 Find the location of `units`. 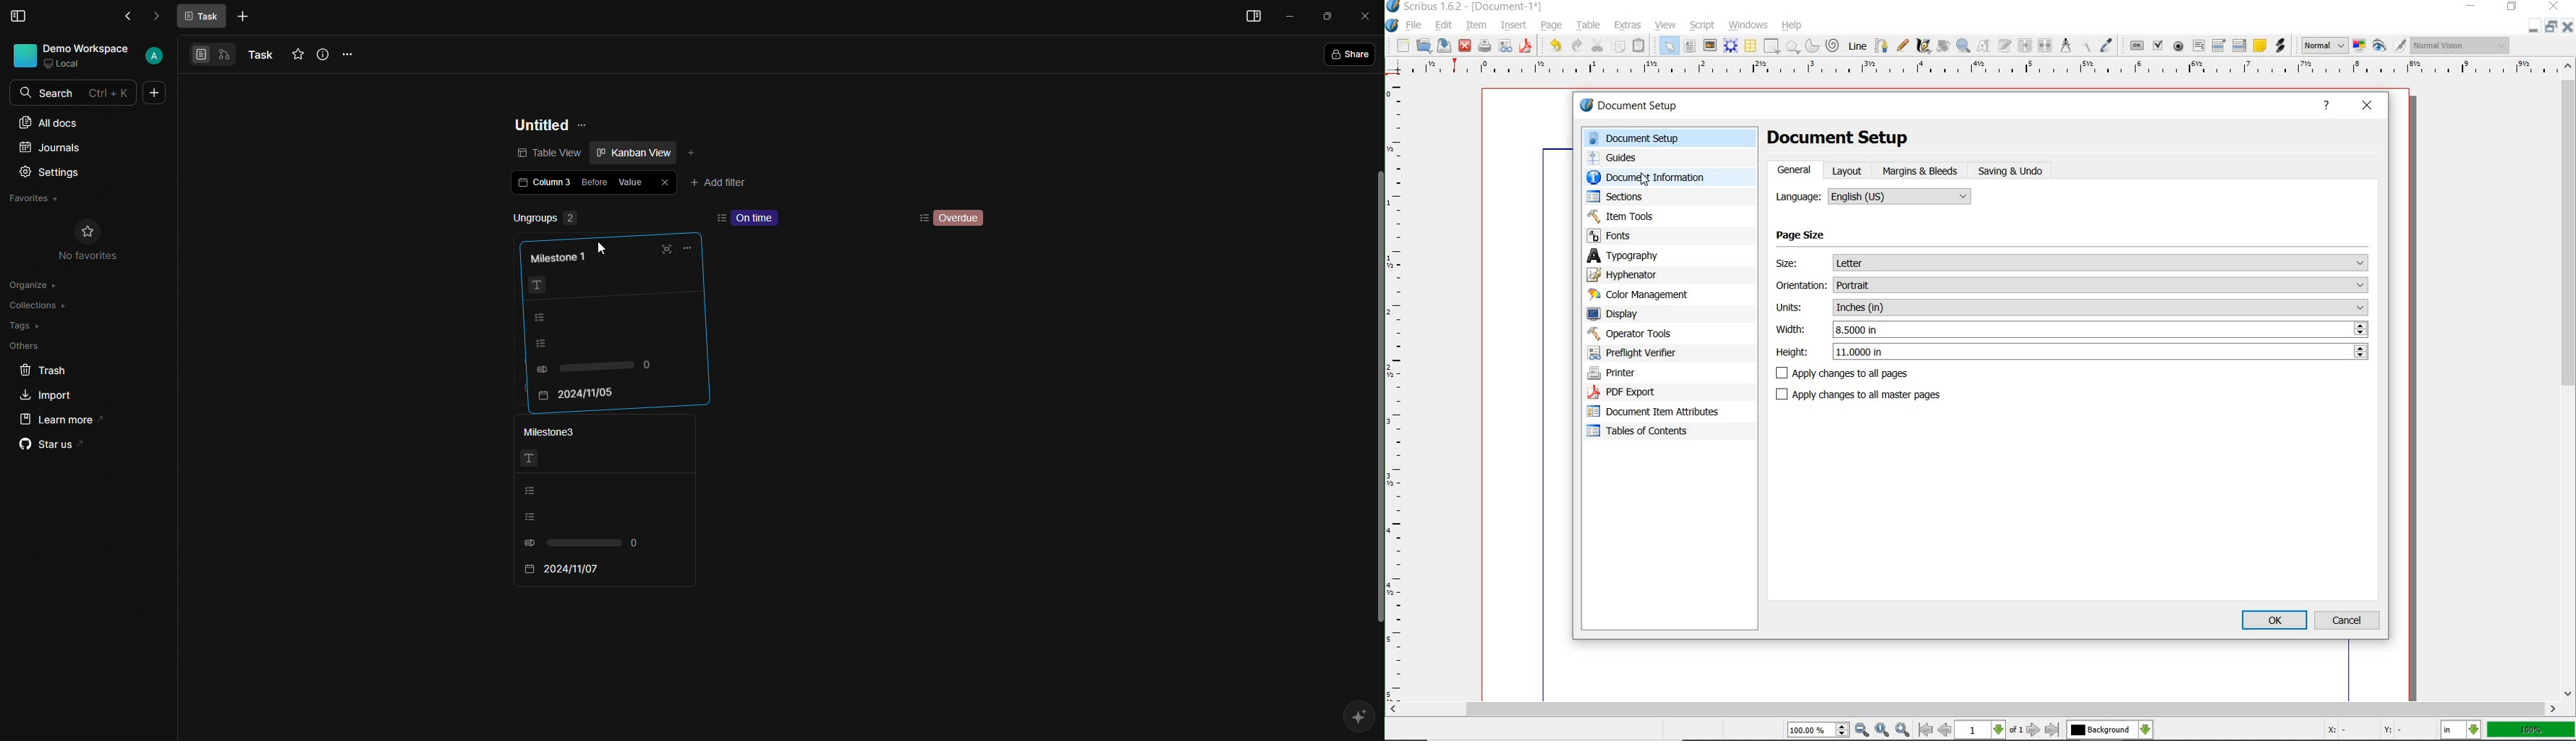

units is located at coordinates (2072, 307).